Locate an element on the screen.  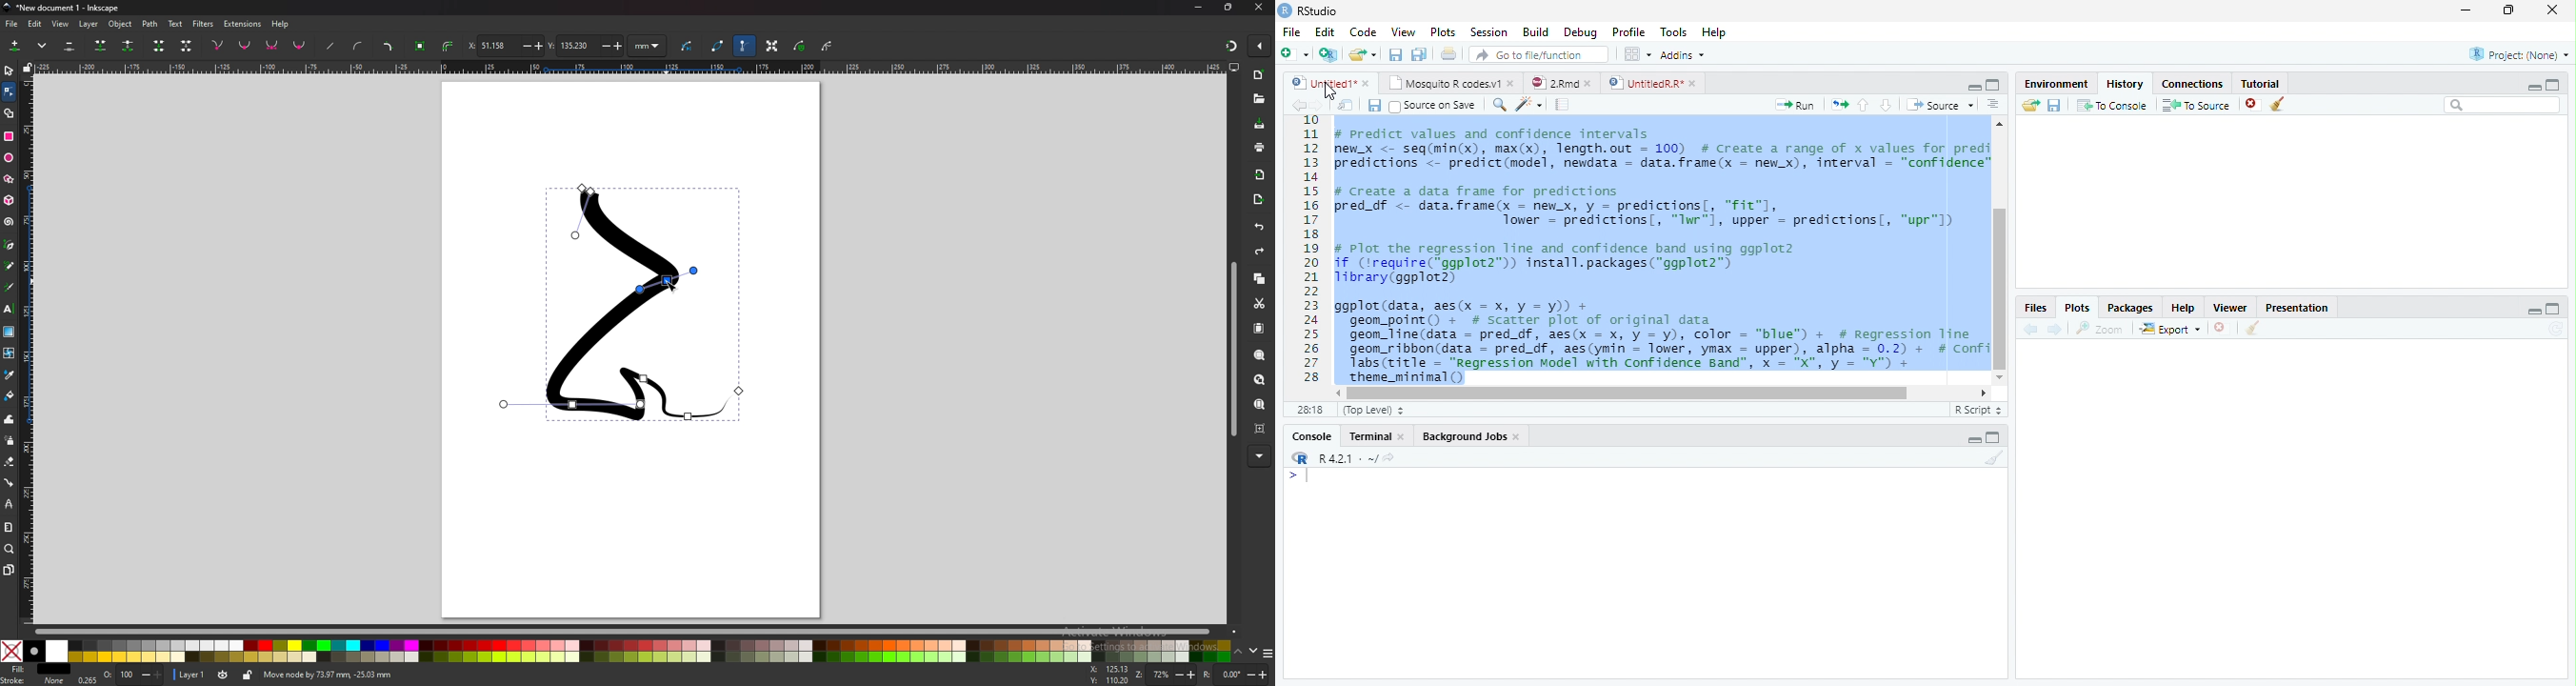
unit is located at coordinates (648, 47).